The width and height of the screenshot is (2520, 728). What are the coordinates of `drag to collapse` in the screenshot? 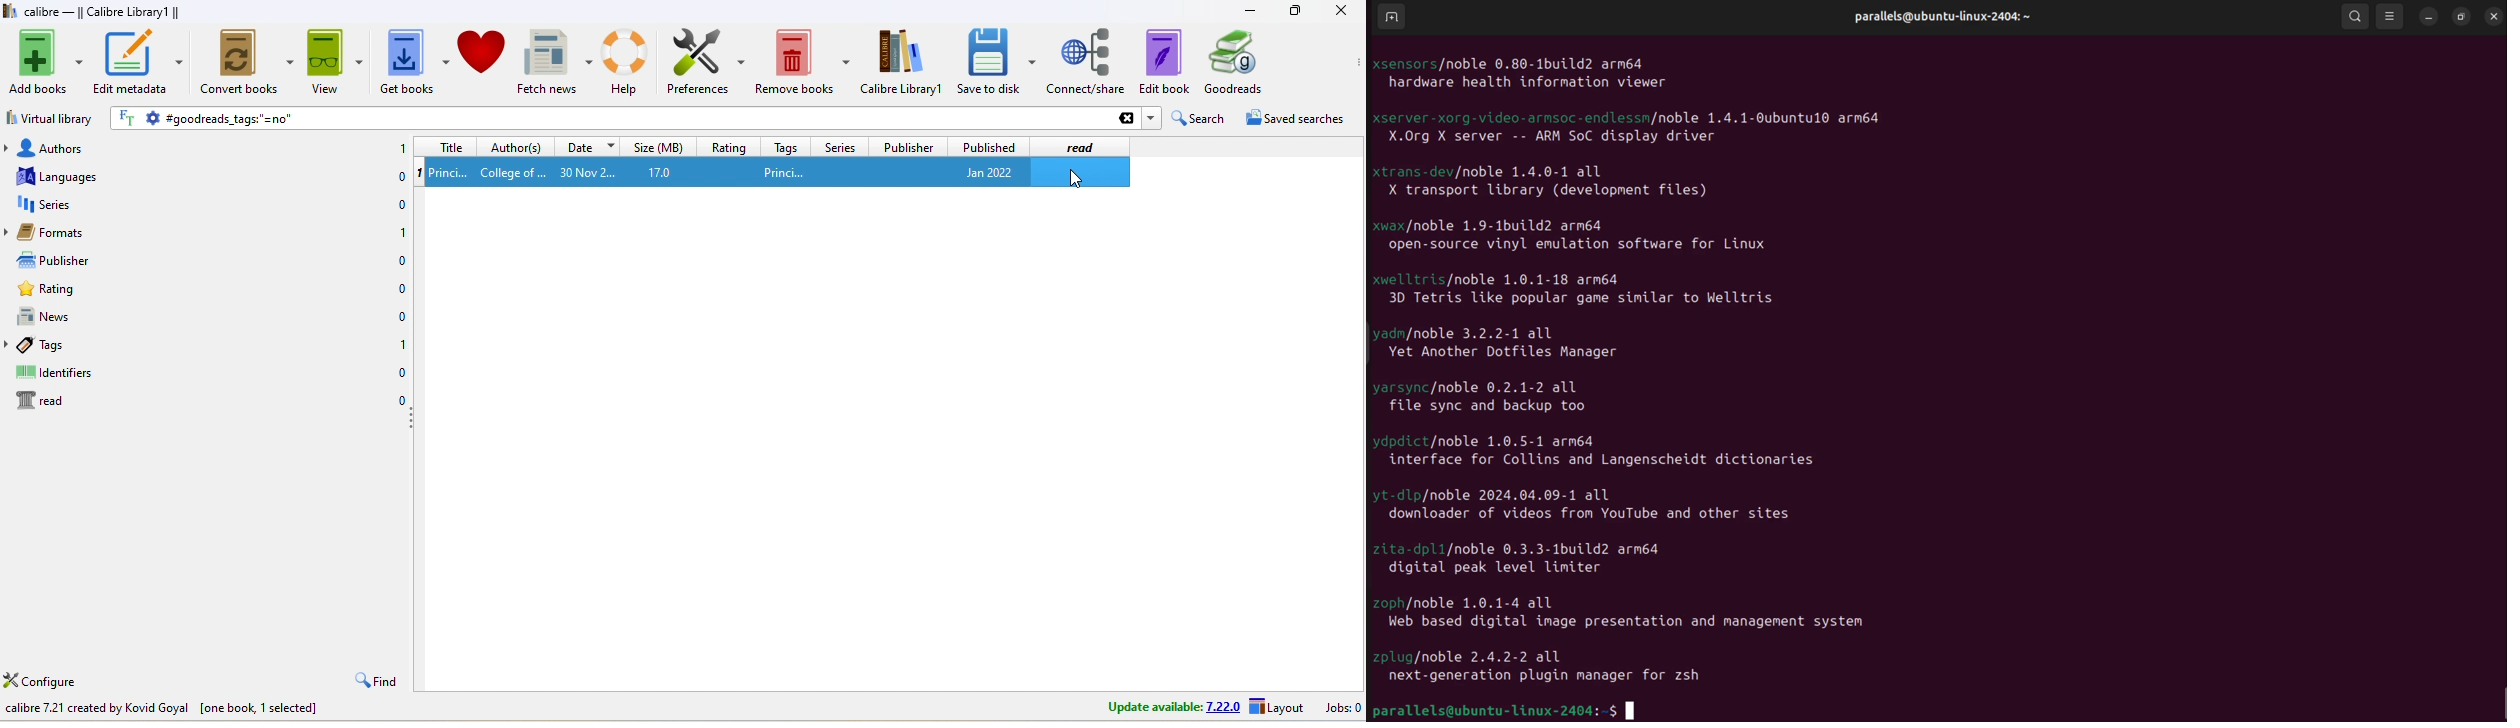 It's located at (413, 419).